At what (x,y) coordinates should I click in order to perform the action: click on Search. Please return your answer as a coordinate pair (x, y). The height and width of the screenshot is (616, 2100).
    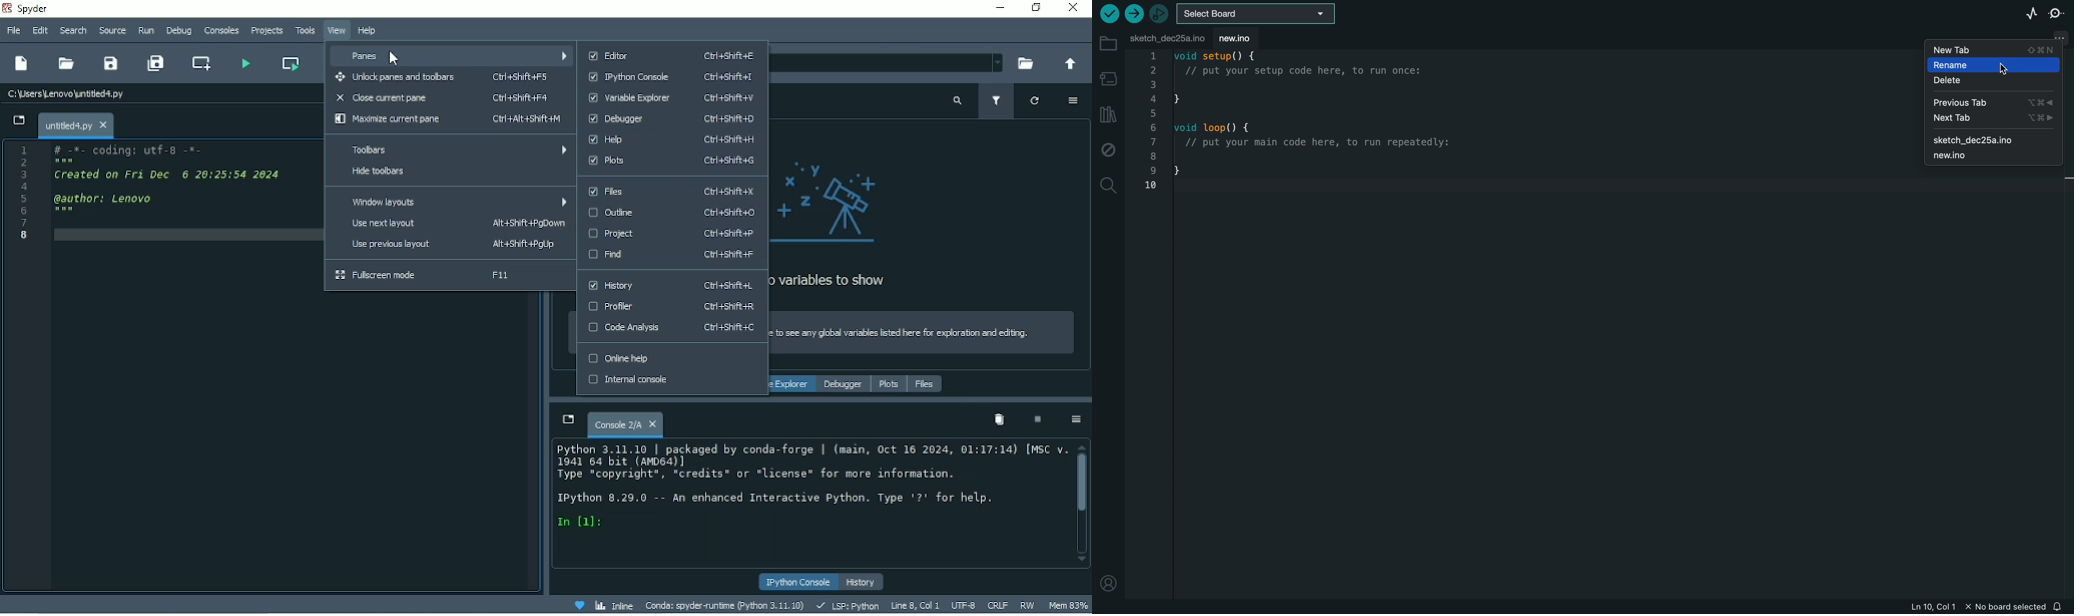
    Looking at the image, I should click on (74, 31).